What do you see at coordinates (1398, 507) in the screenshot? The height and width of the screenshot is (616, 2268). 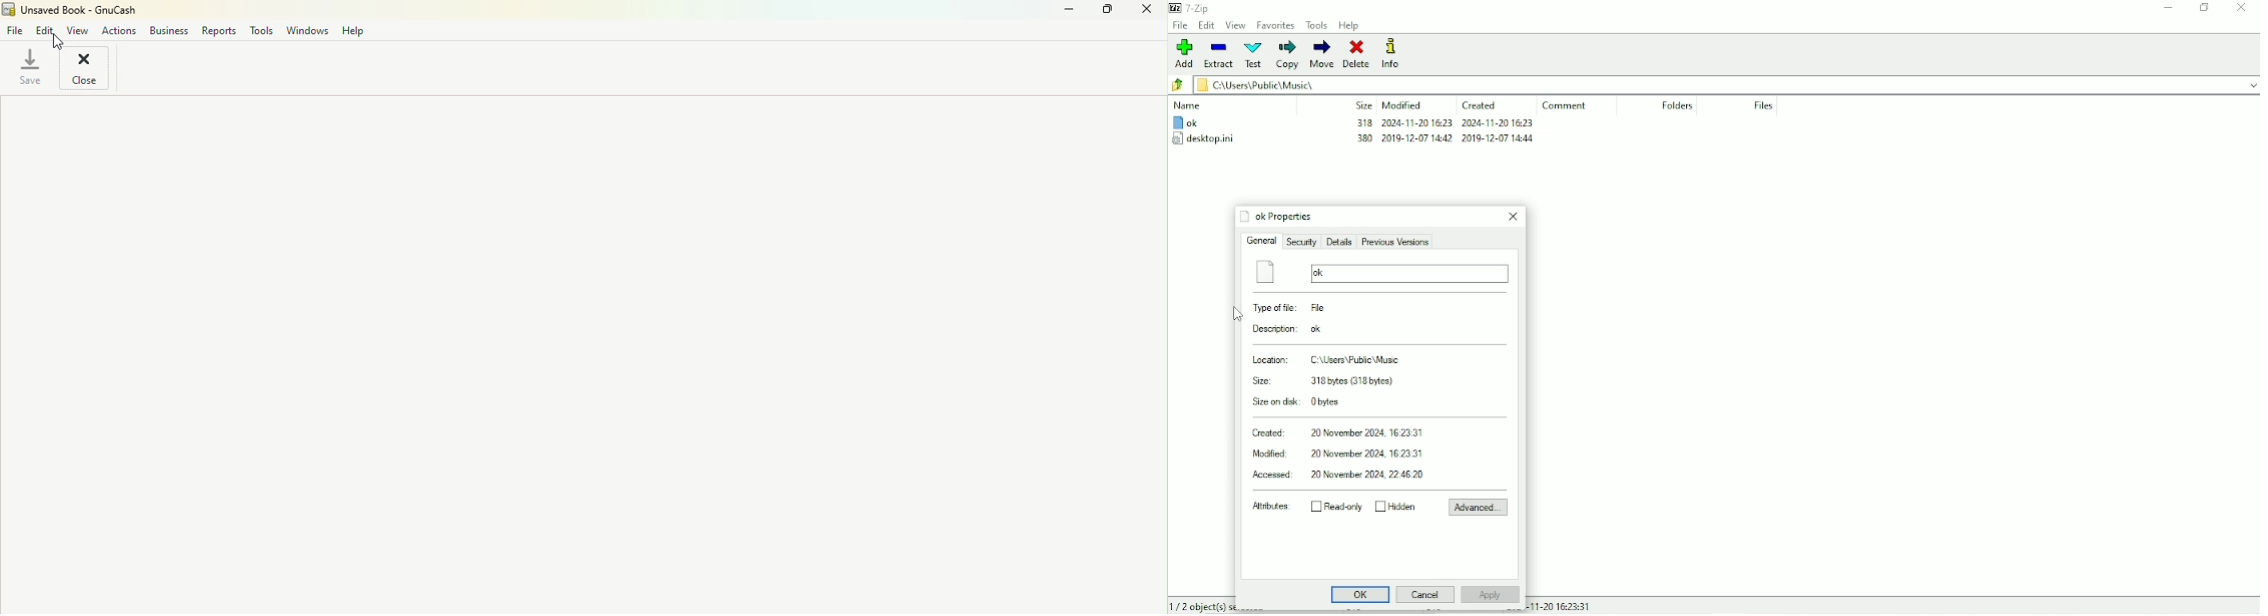 I see `Hidden` at bounding box center [1398, 507].